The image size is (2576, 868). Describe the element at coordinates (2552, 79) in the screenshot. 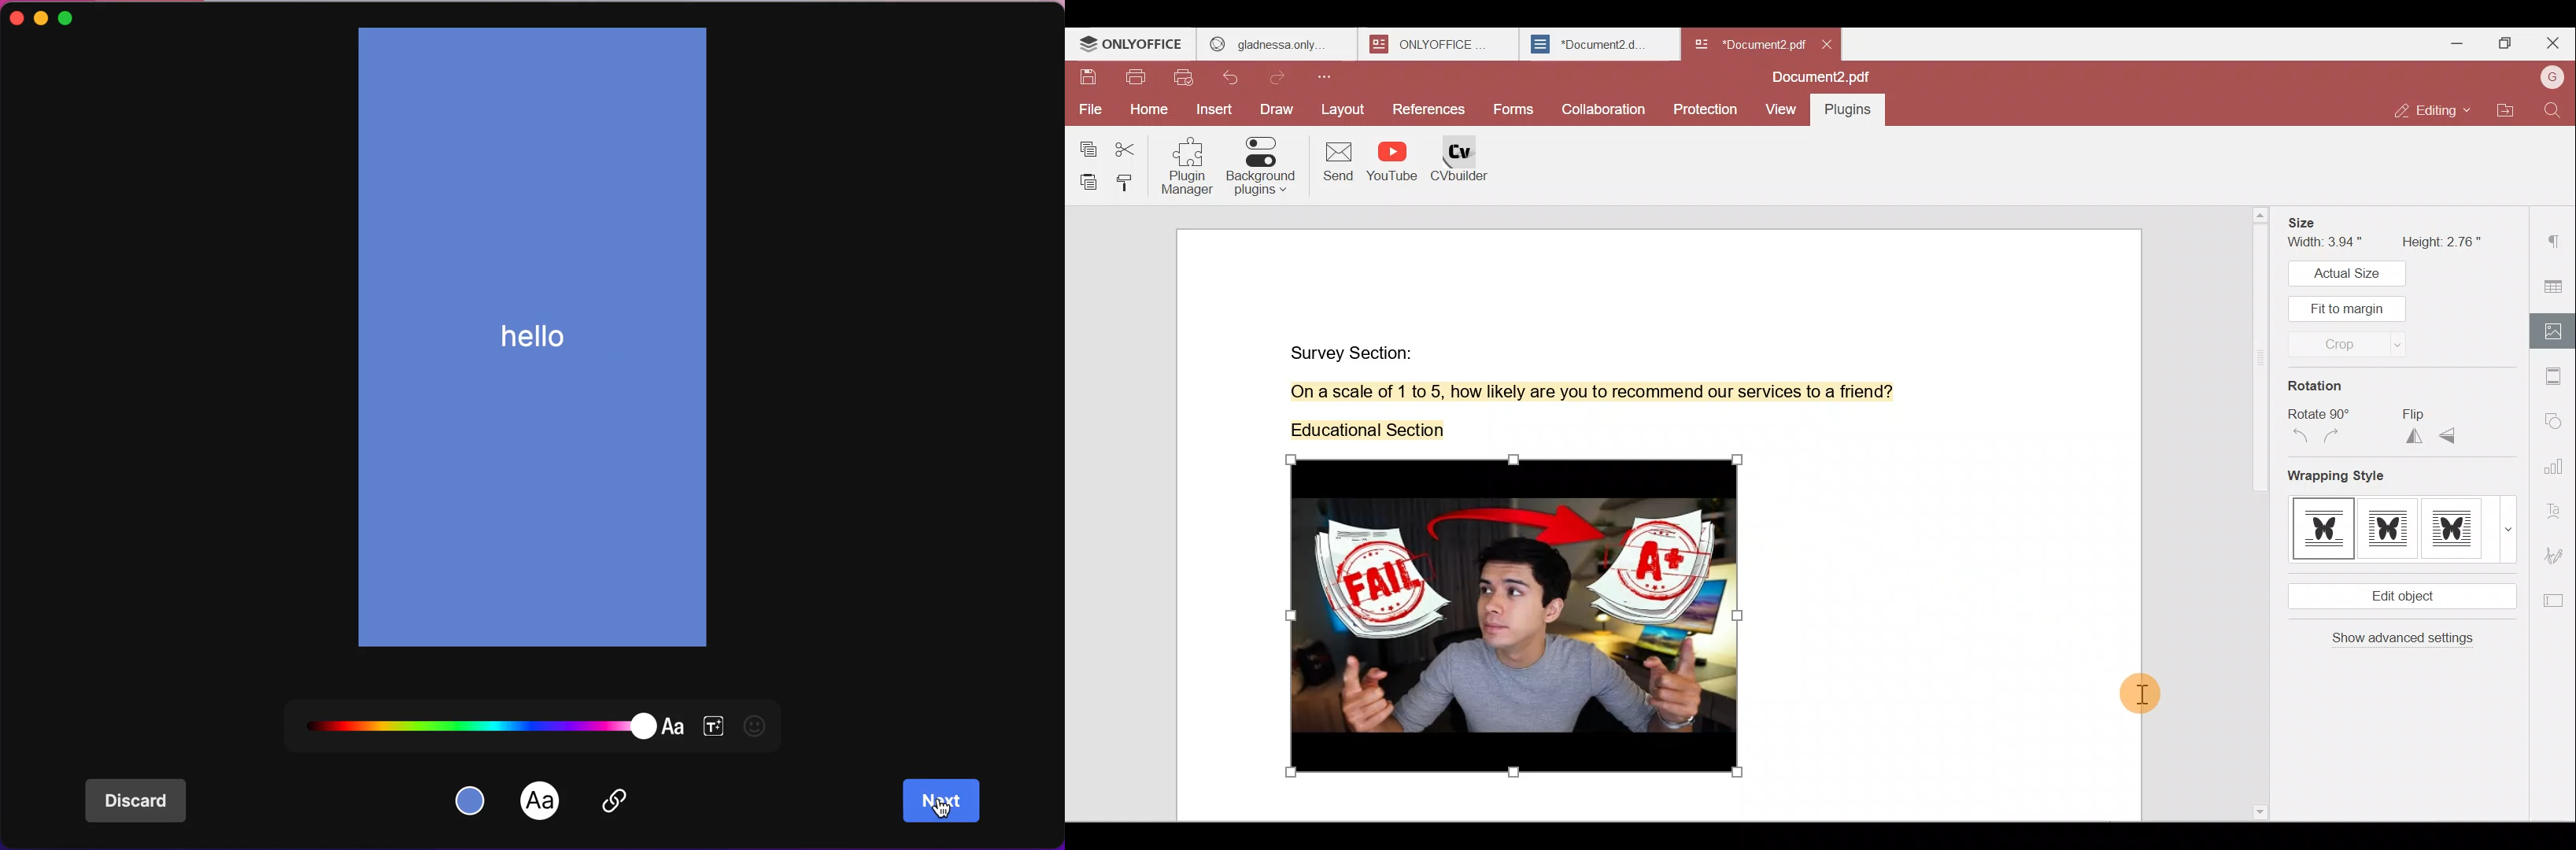

I see `Account name` at that location.